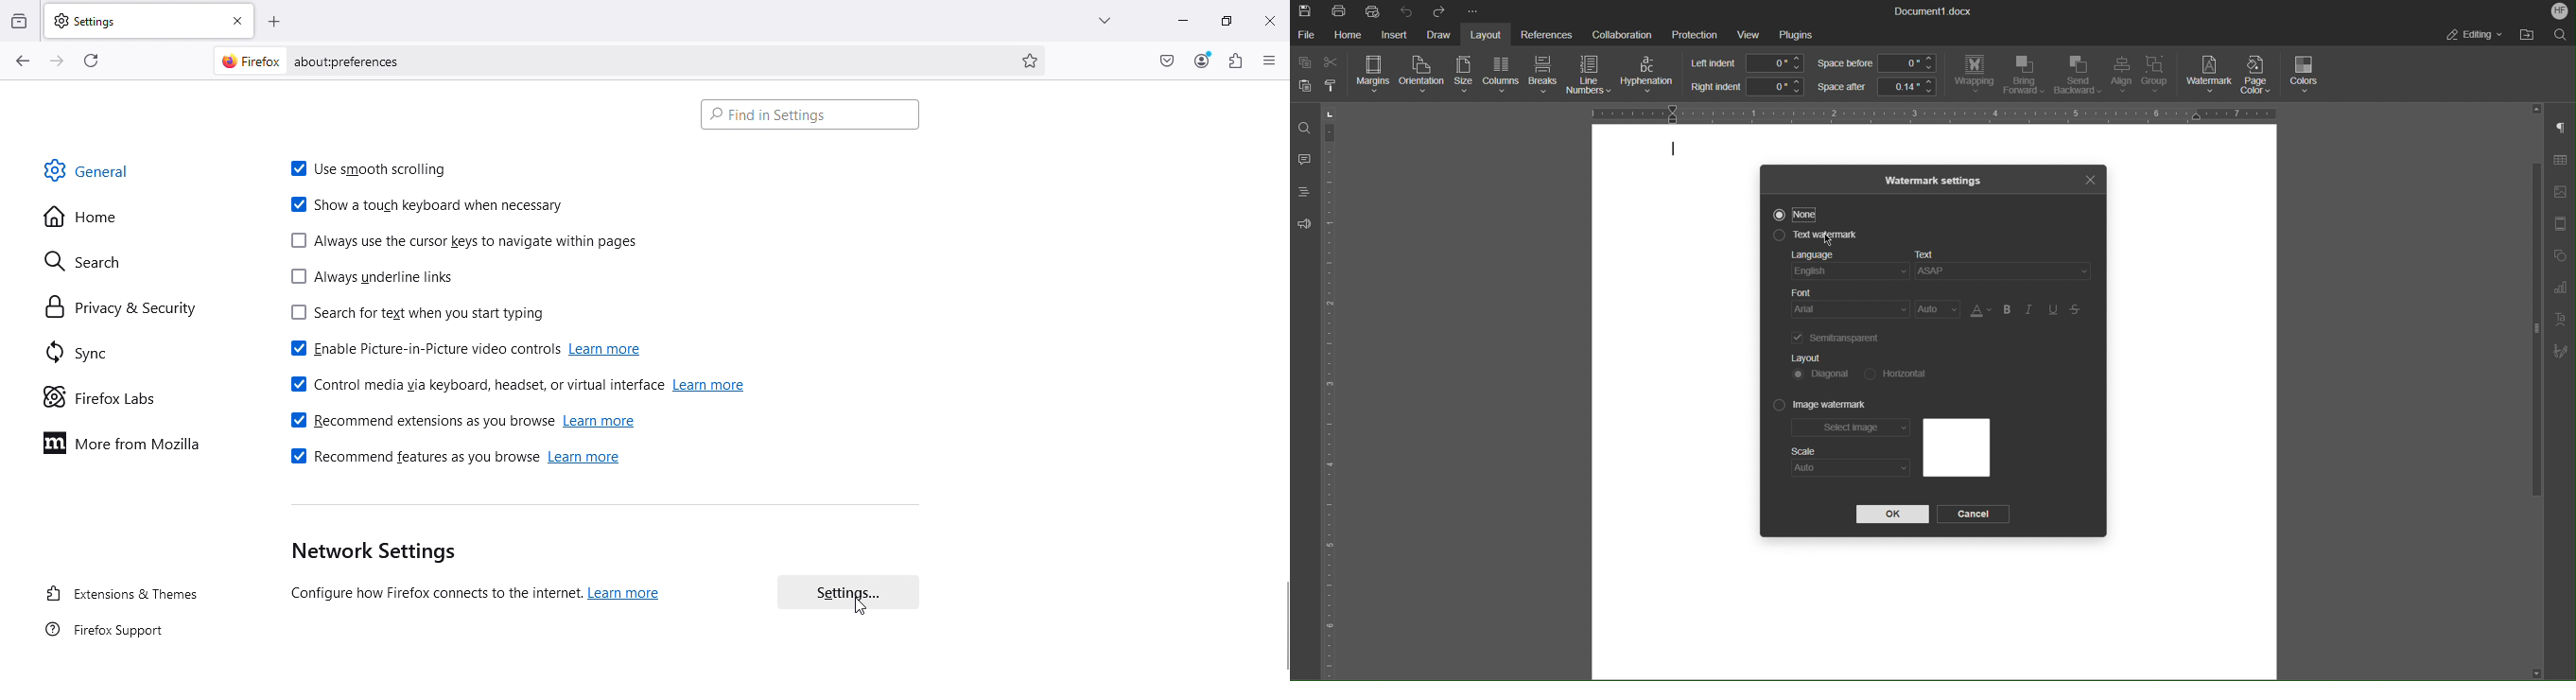 The width and height of the screenshot is (2576, 700). I want to click on Search, so click(94, 258).